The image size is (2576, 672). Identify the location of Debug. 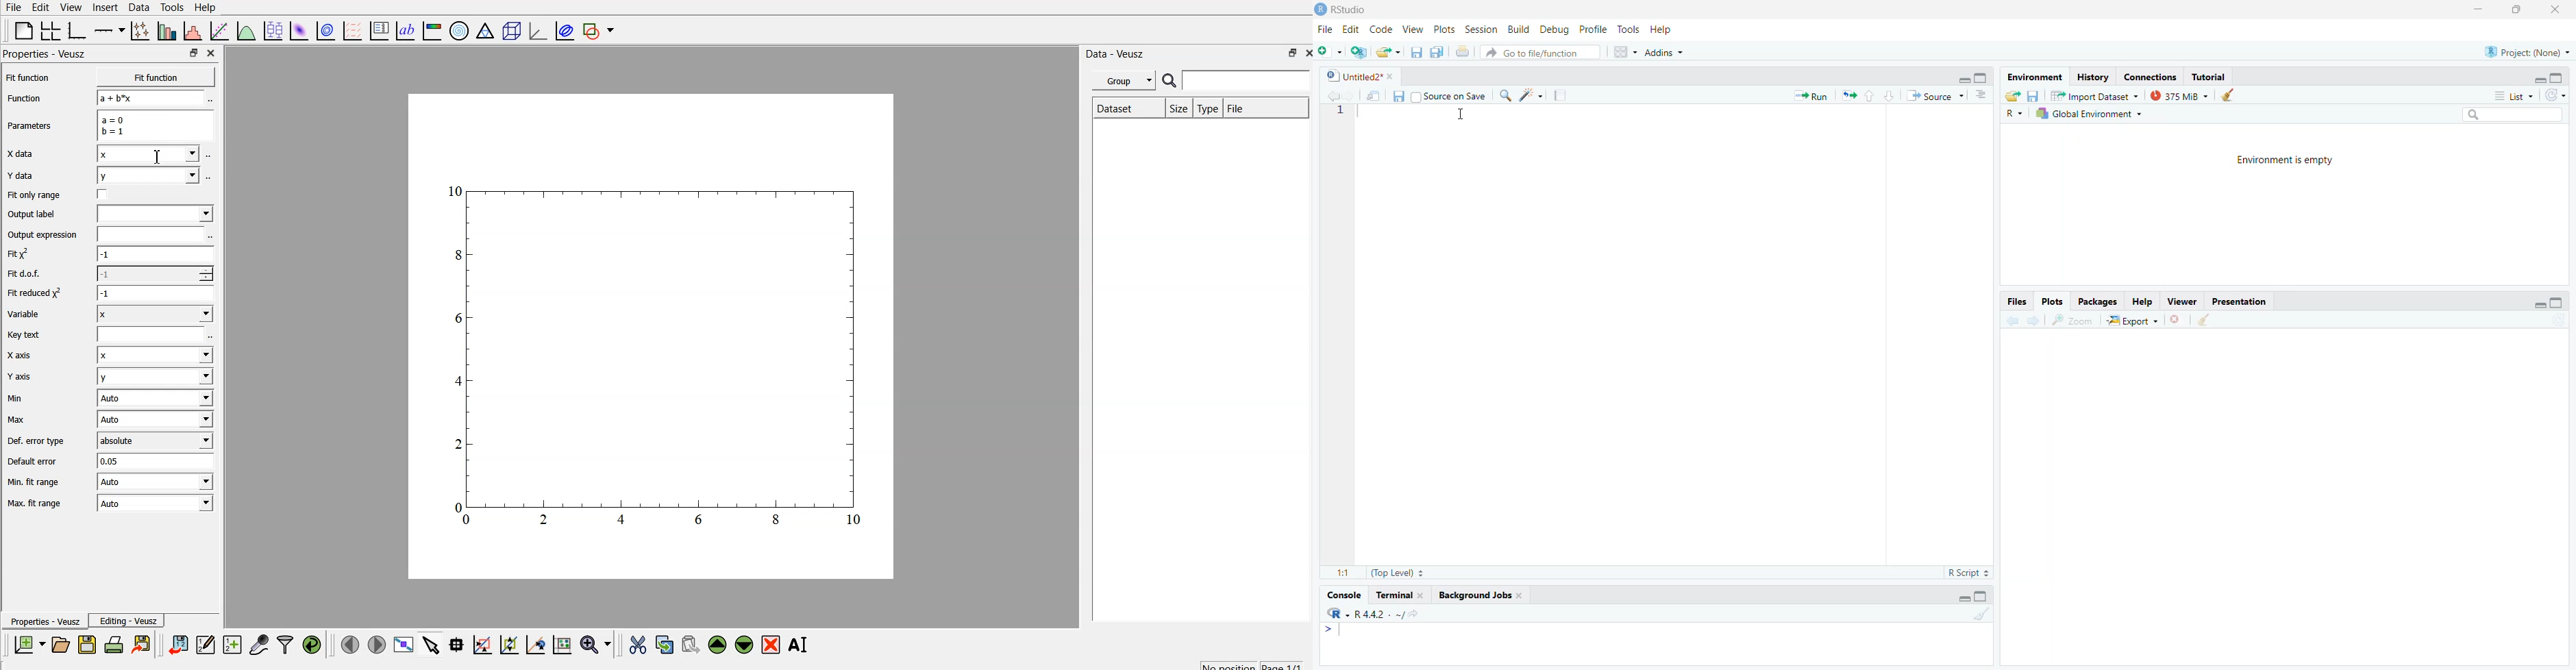
(1552, 29).